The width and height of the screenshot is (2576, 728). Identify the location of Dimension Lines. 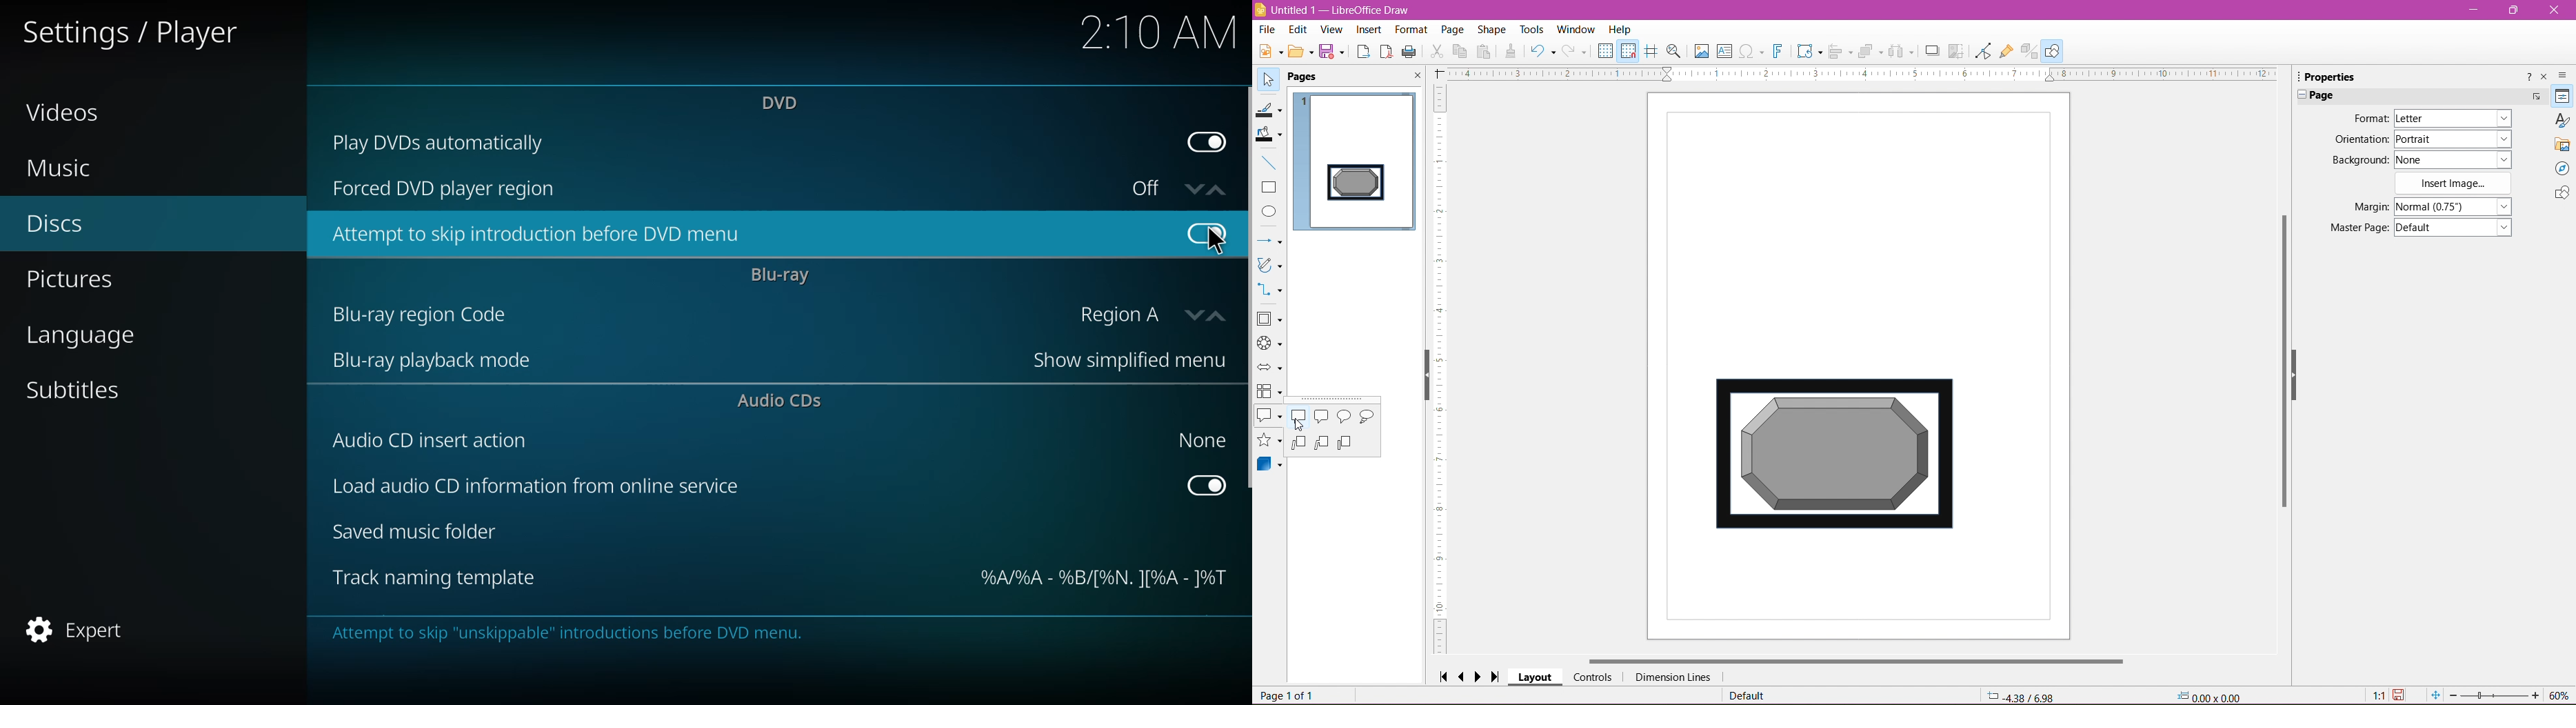
(1672, 677).